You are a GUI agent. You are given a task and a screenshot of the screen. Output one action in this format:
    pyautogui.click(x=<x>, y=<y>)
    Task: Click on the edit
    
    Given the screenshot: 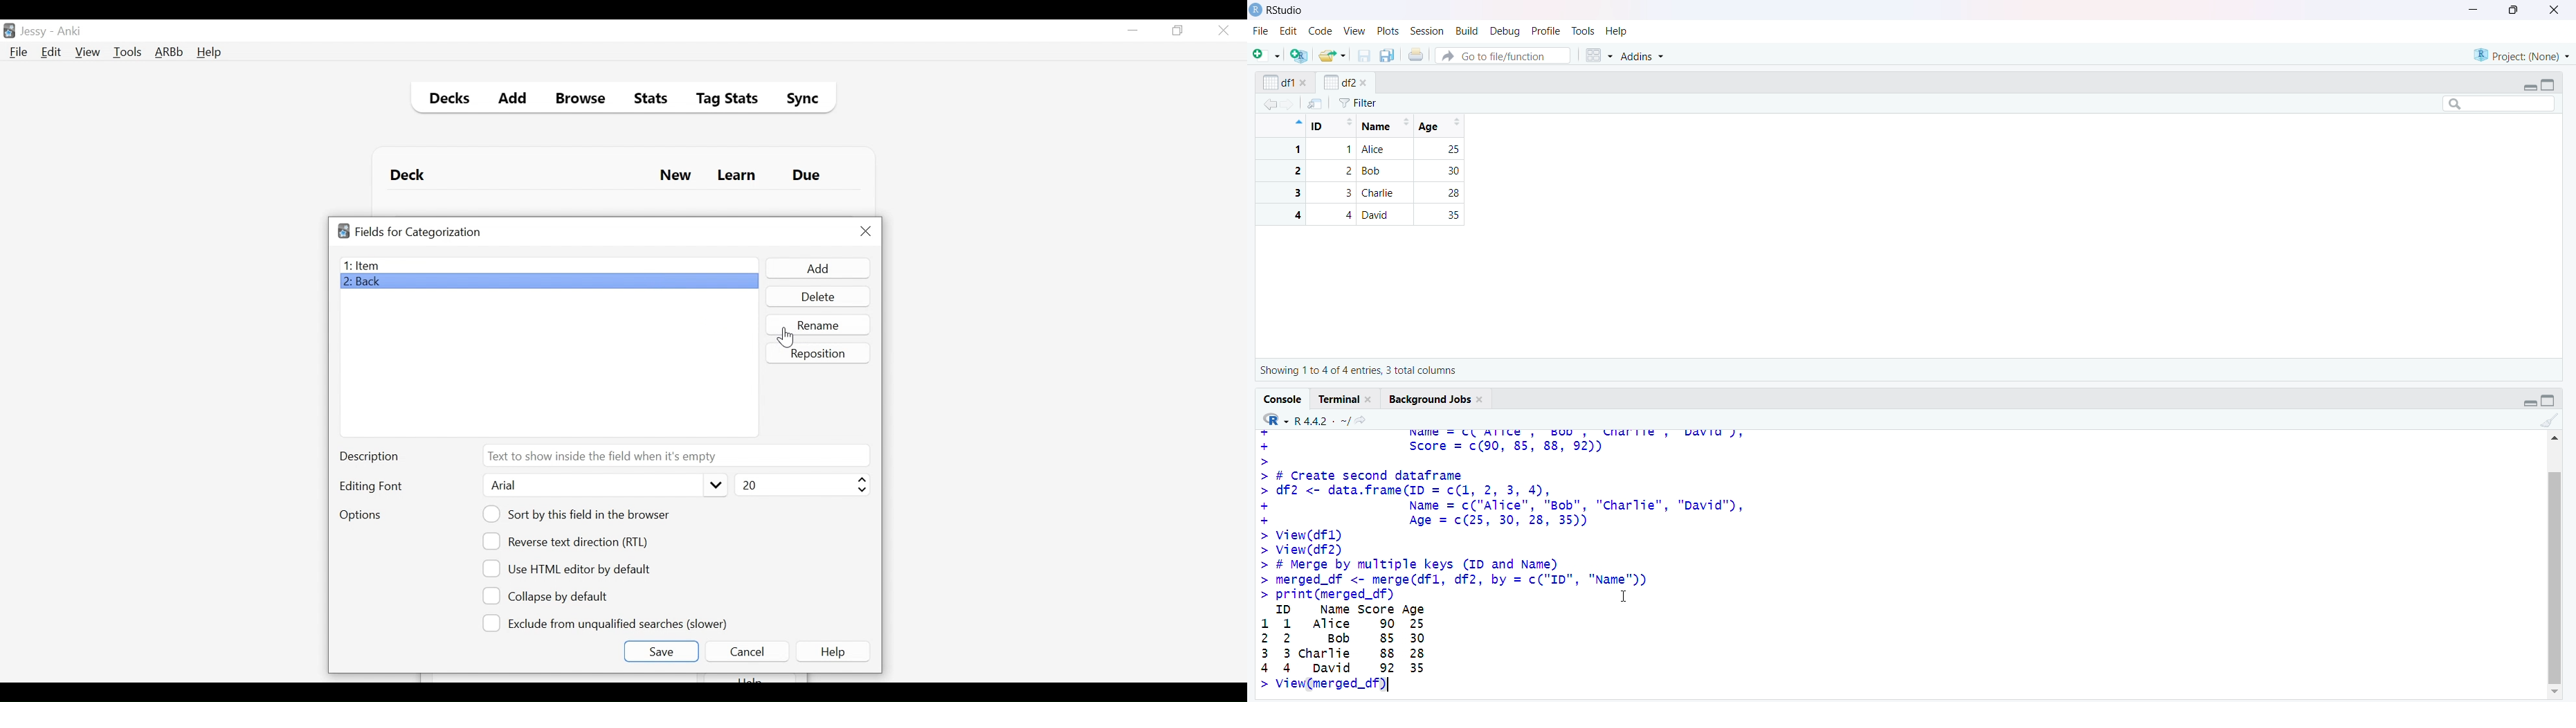 What is the action you would take?
    pyautogui.click(x=1289, y=31)
    